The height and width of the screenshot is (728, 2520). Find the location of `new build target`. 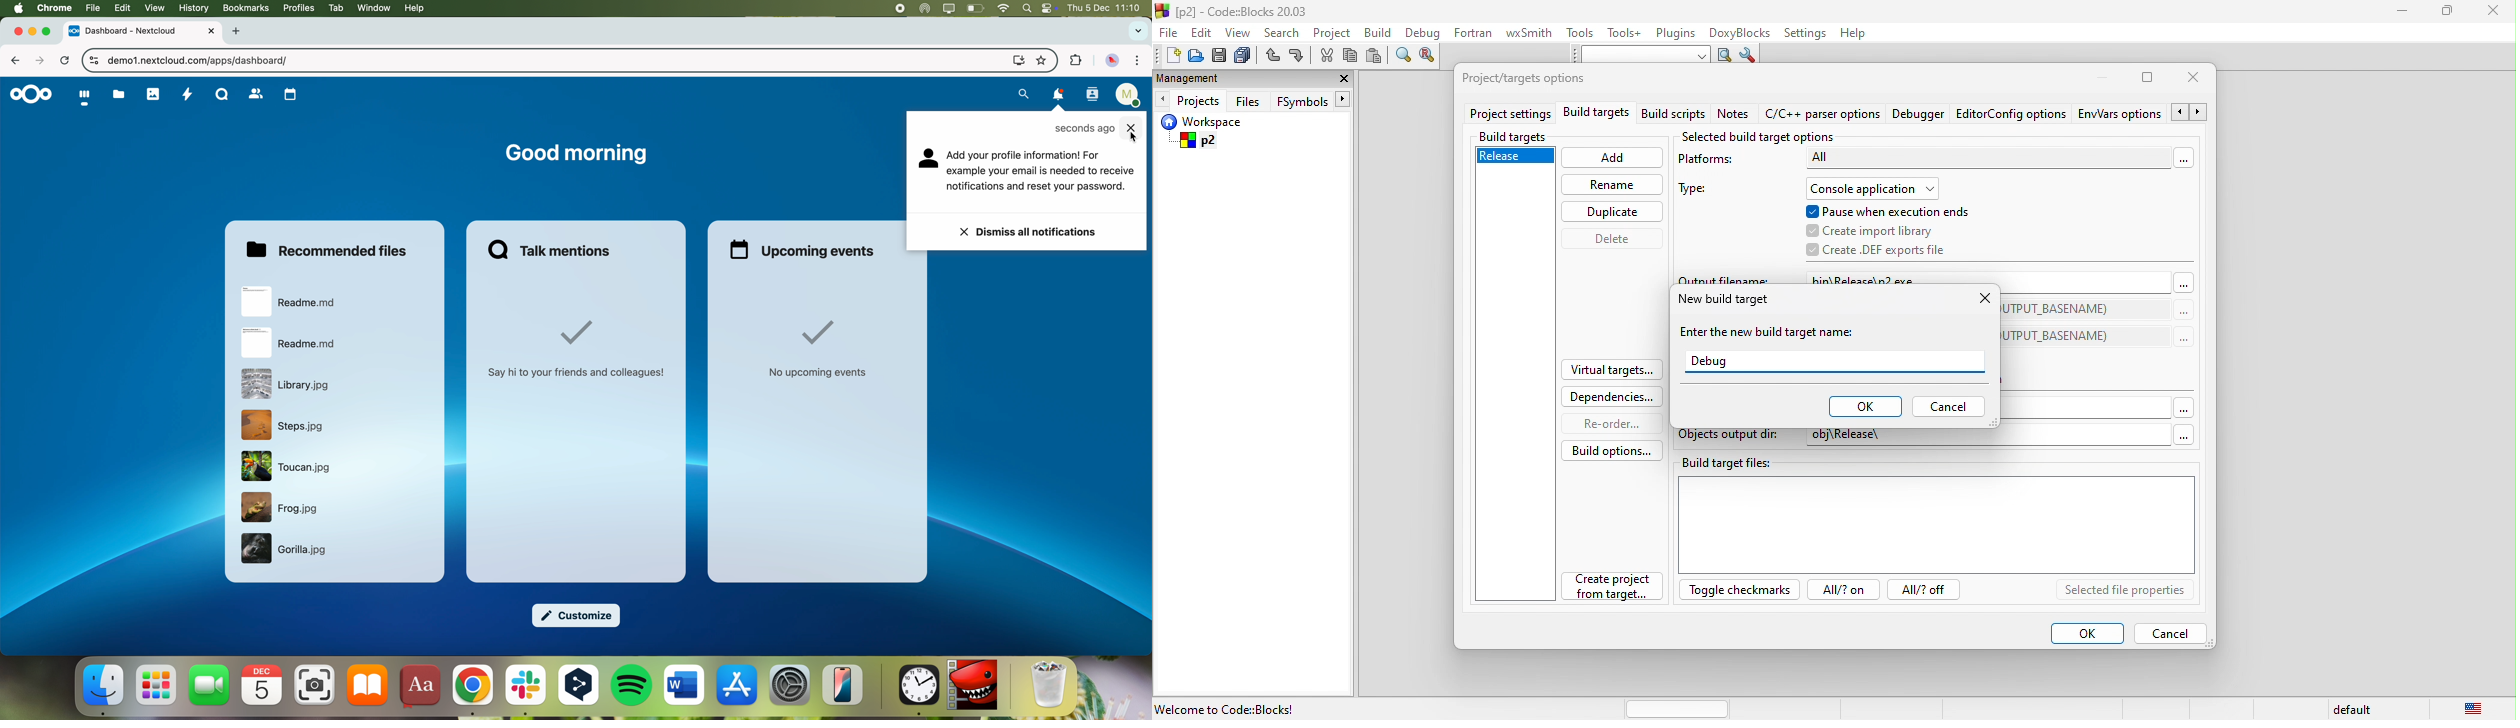

new build target is located at coordinates (1741, 299).